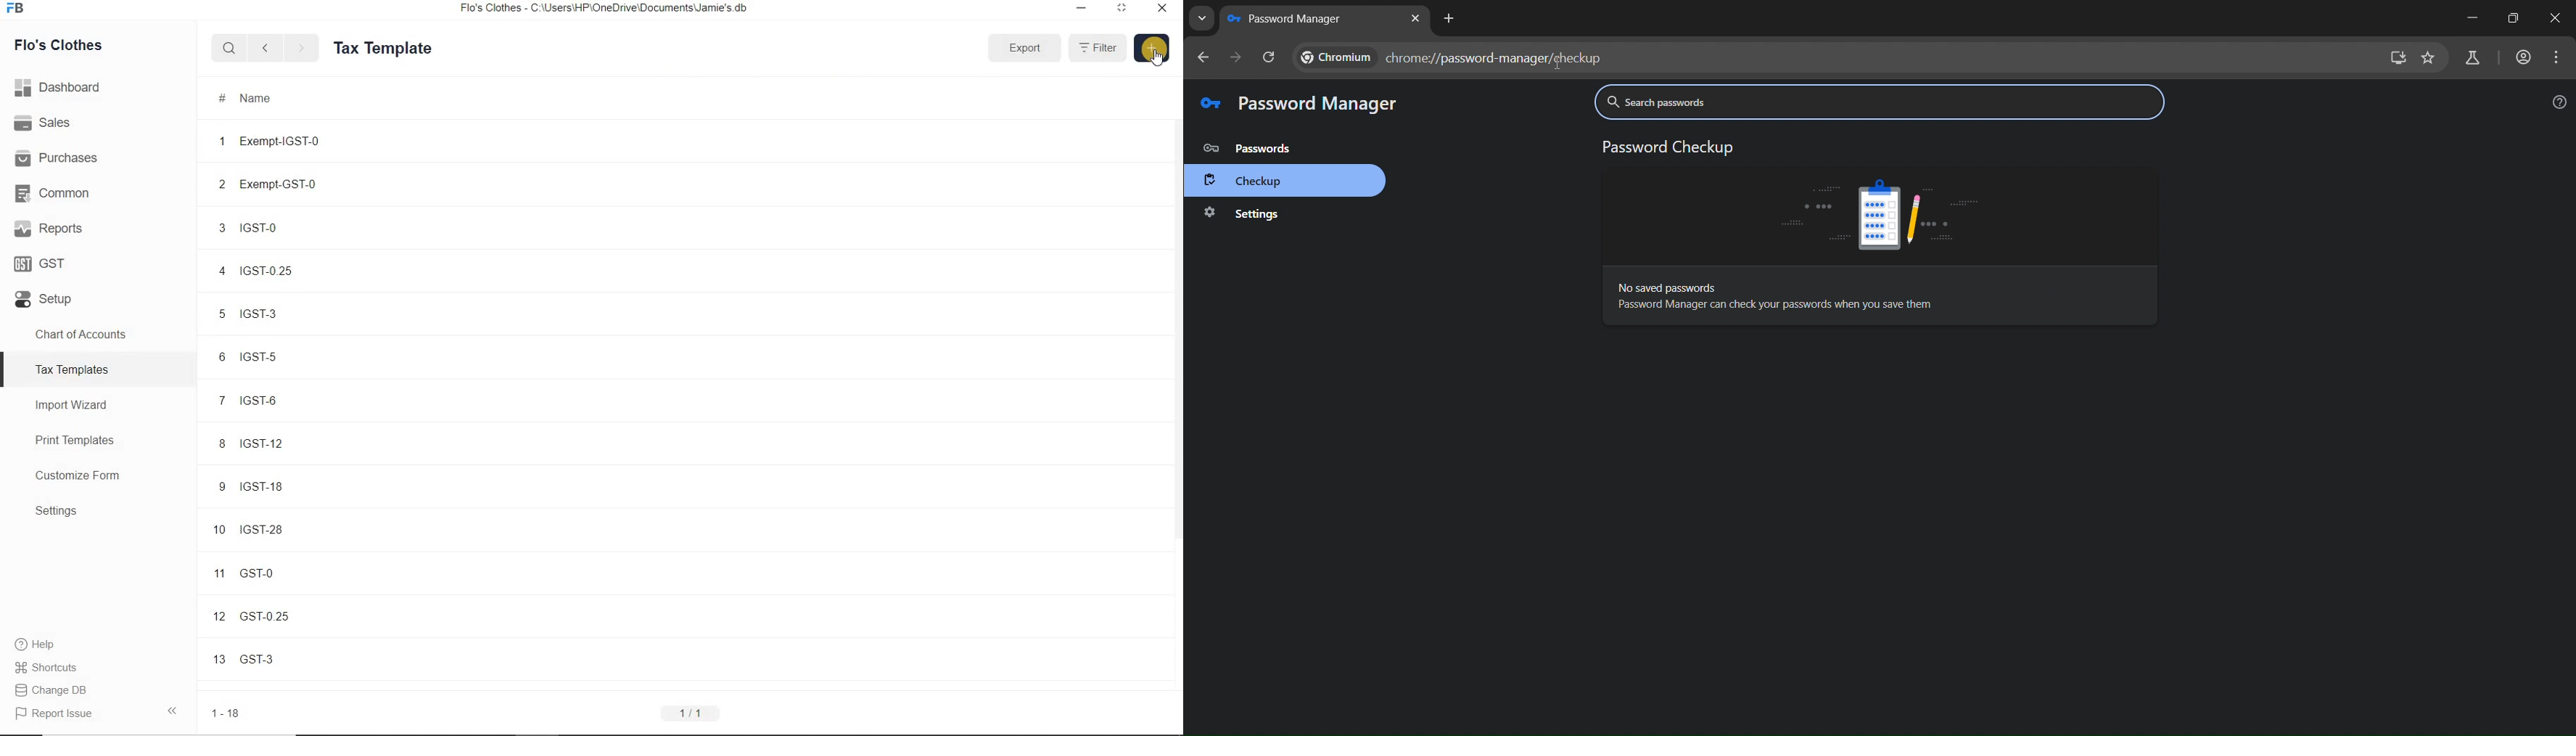 Image resolution: width=2576 pixels, height=756 pixels. What do you see at coordinates (295, 572) in the screenshot?
I see `11 GST-0` at bounding box center [295, 572].